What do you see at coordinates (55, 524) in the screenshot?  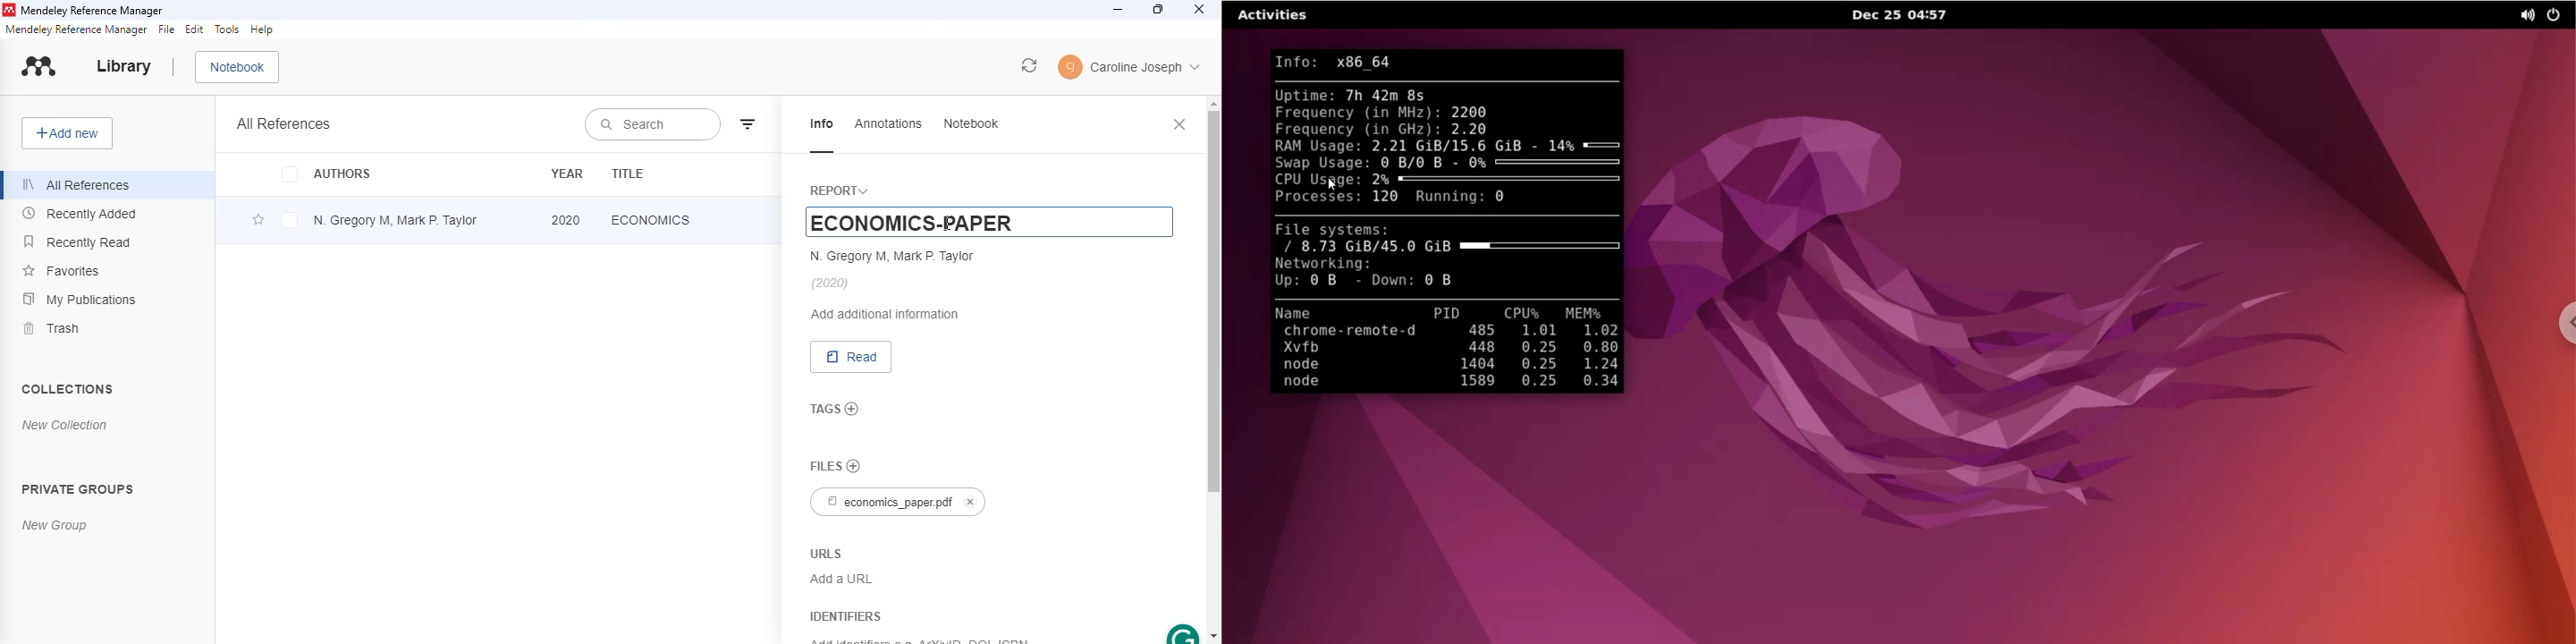 I see `new group` at bounding box center [55, 524].